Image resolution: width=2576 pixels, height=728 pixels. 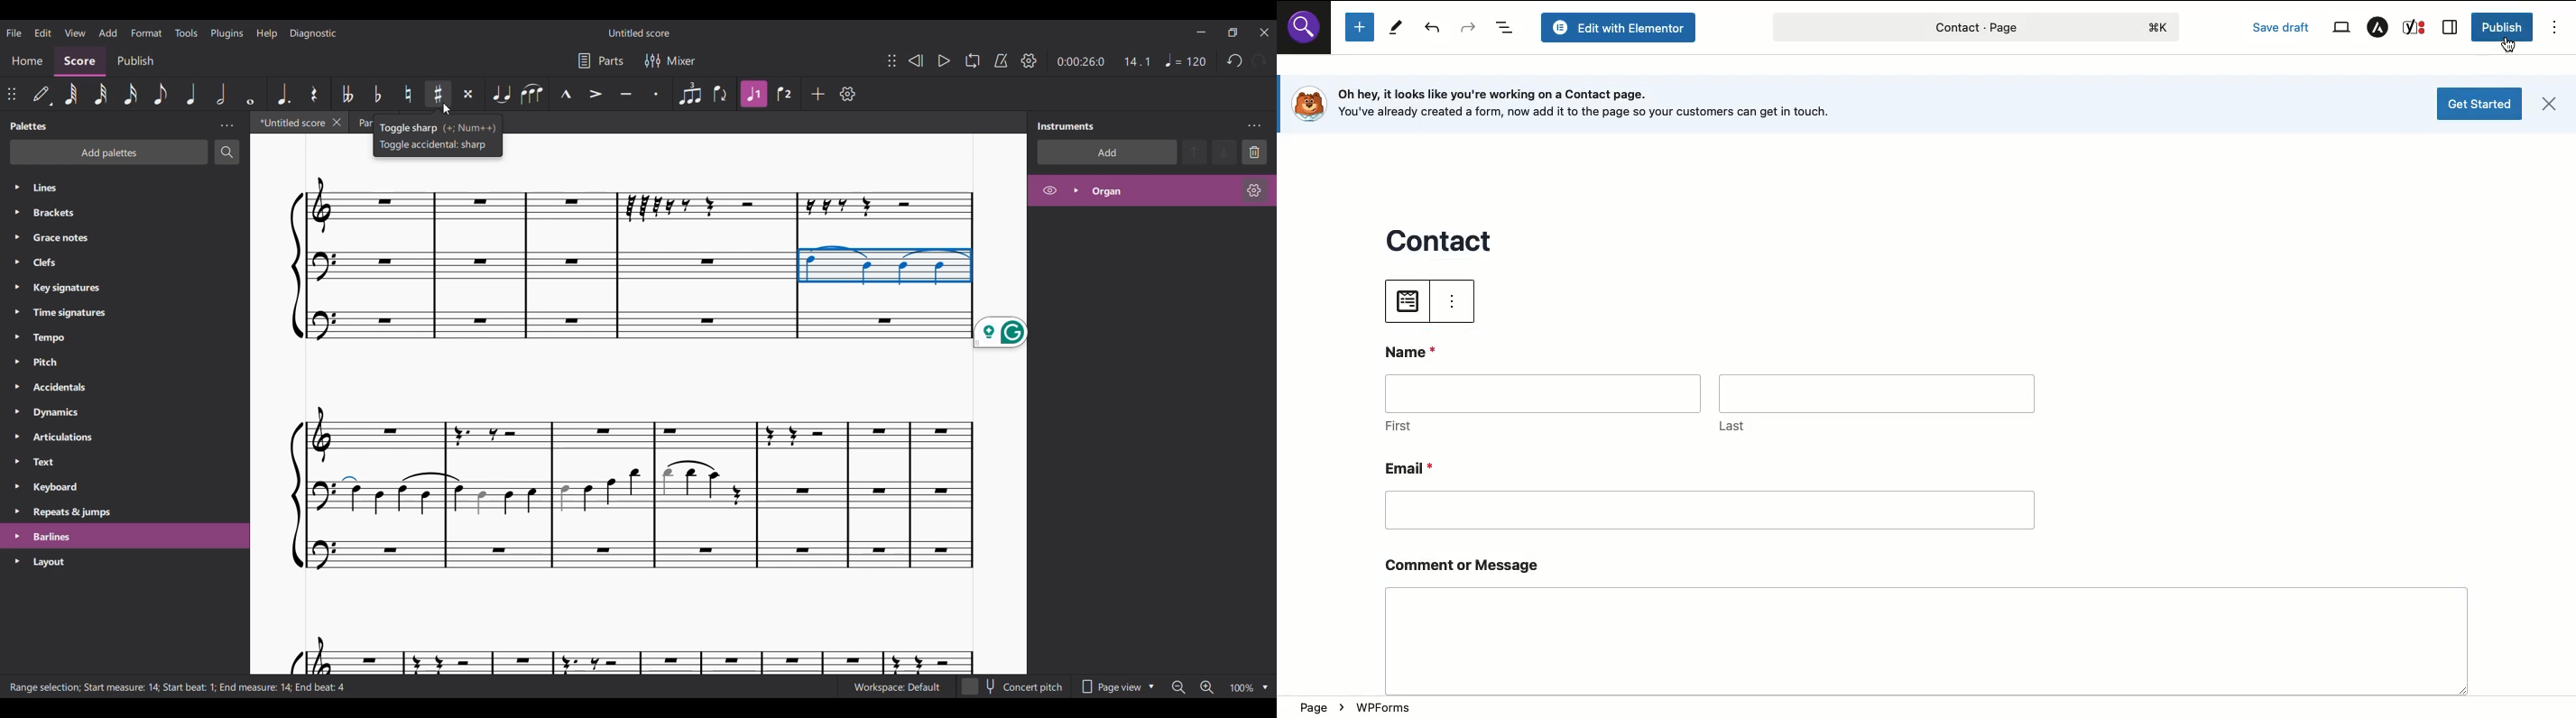 I want to click on Toggle sharp highlighted by cursor, so click(x=438, y=94).